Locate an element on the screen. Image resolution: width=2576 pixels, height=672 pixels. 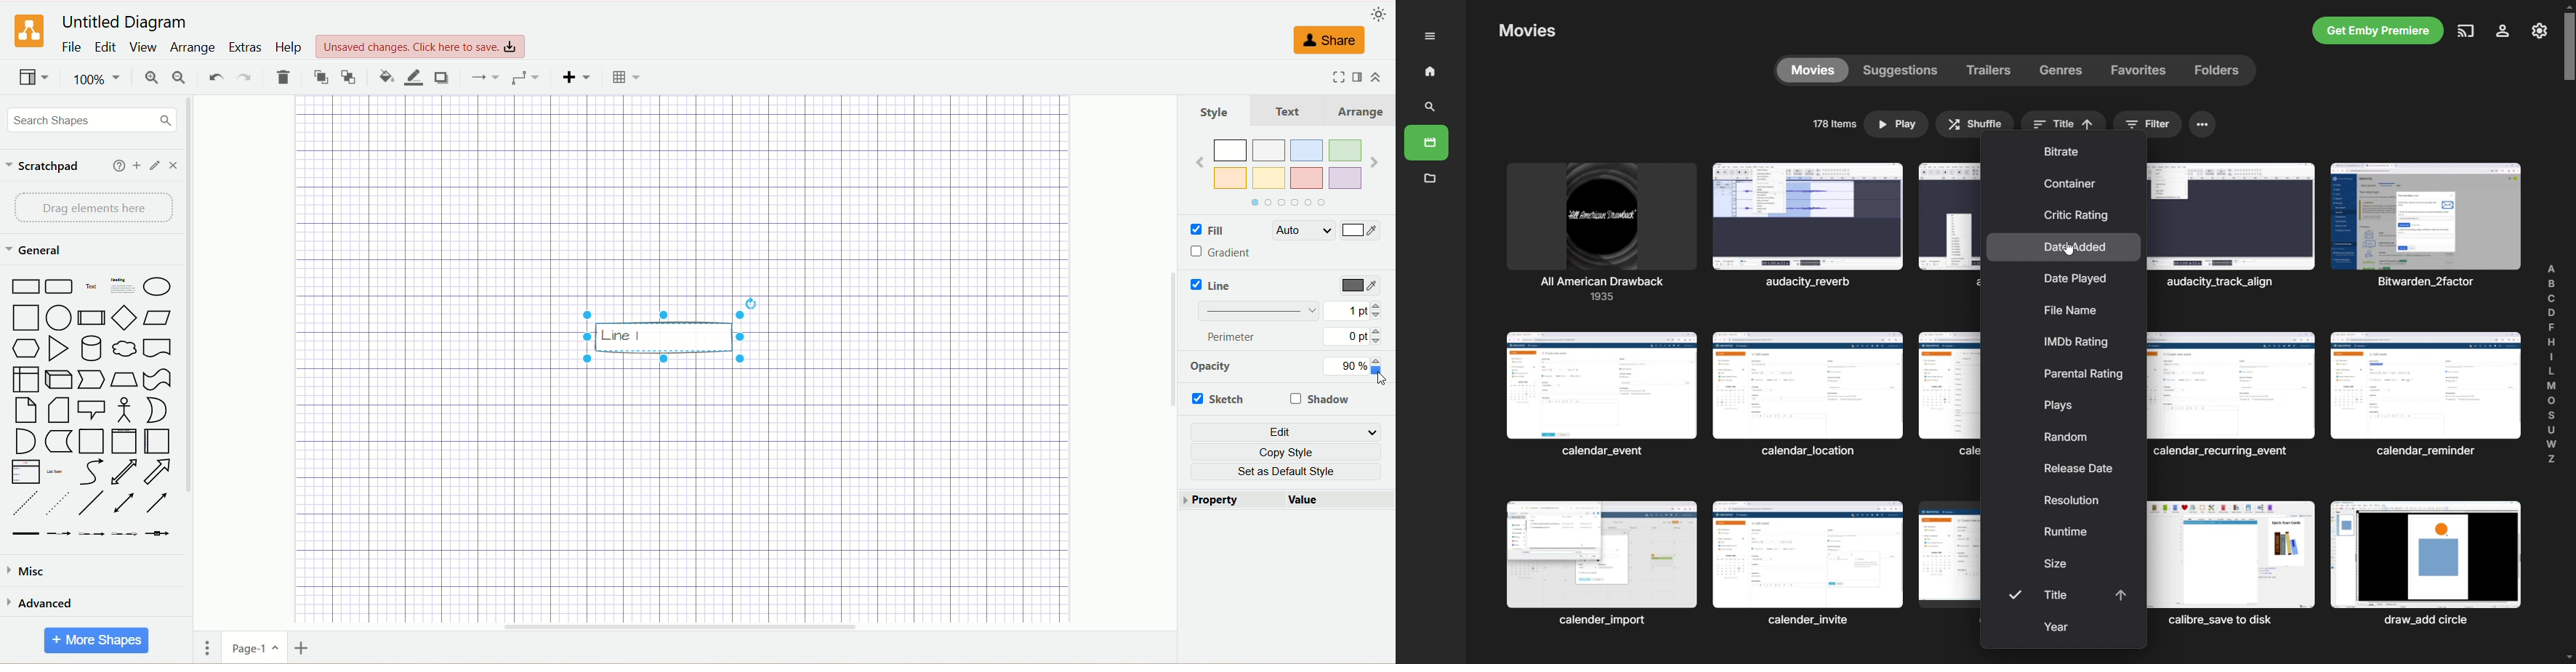
menu is located at coordinates (2203, 124).